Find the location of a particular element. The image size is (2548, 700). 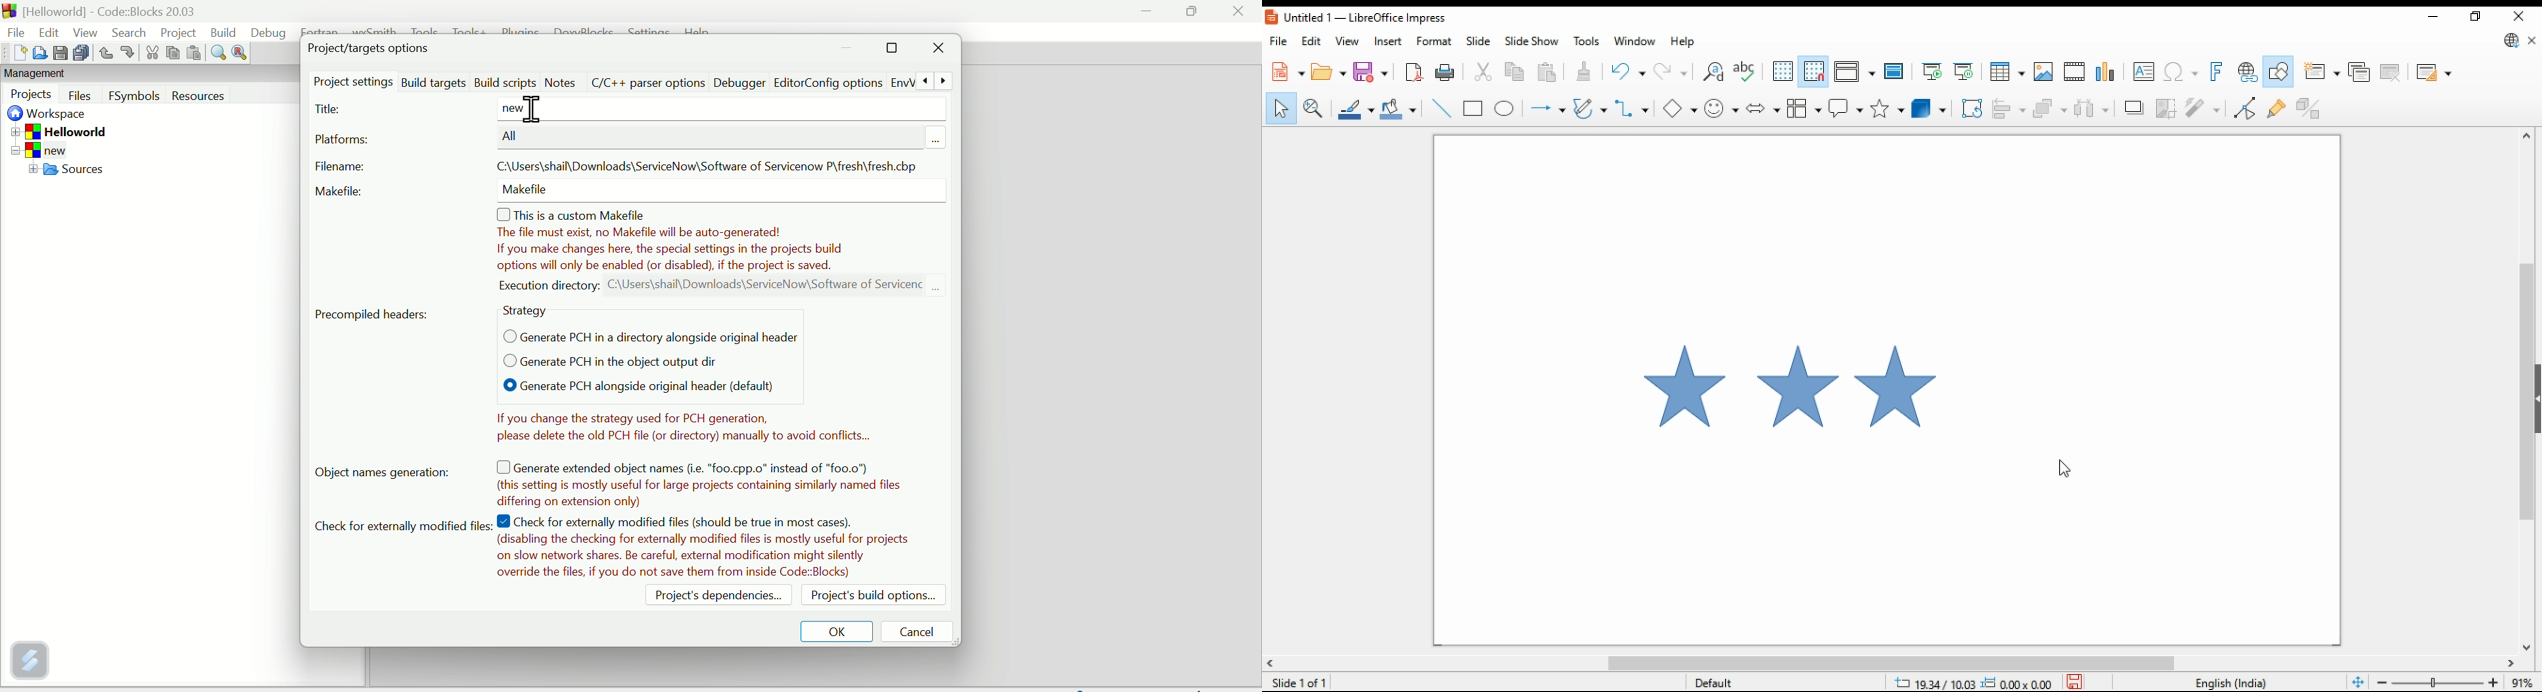

toggle extrusions is located at coordinates (2312, 108).